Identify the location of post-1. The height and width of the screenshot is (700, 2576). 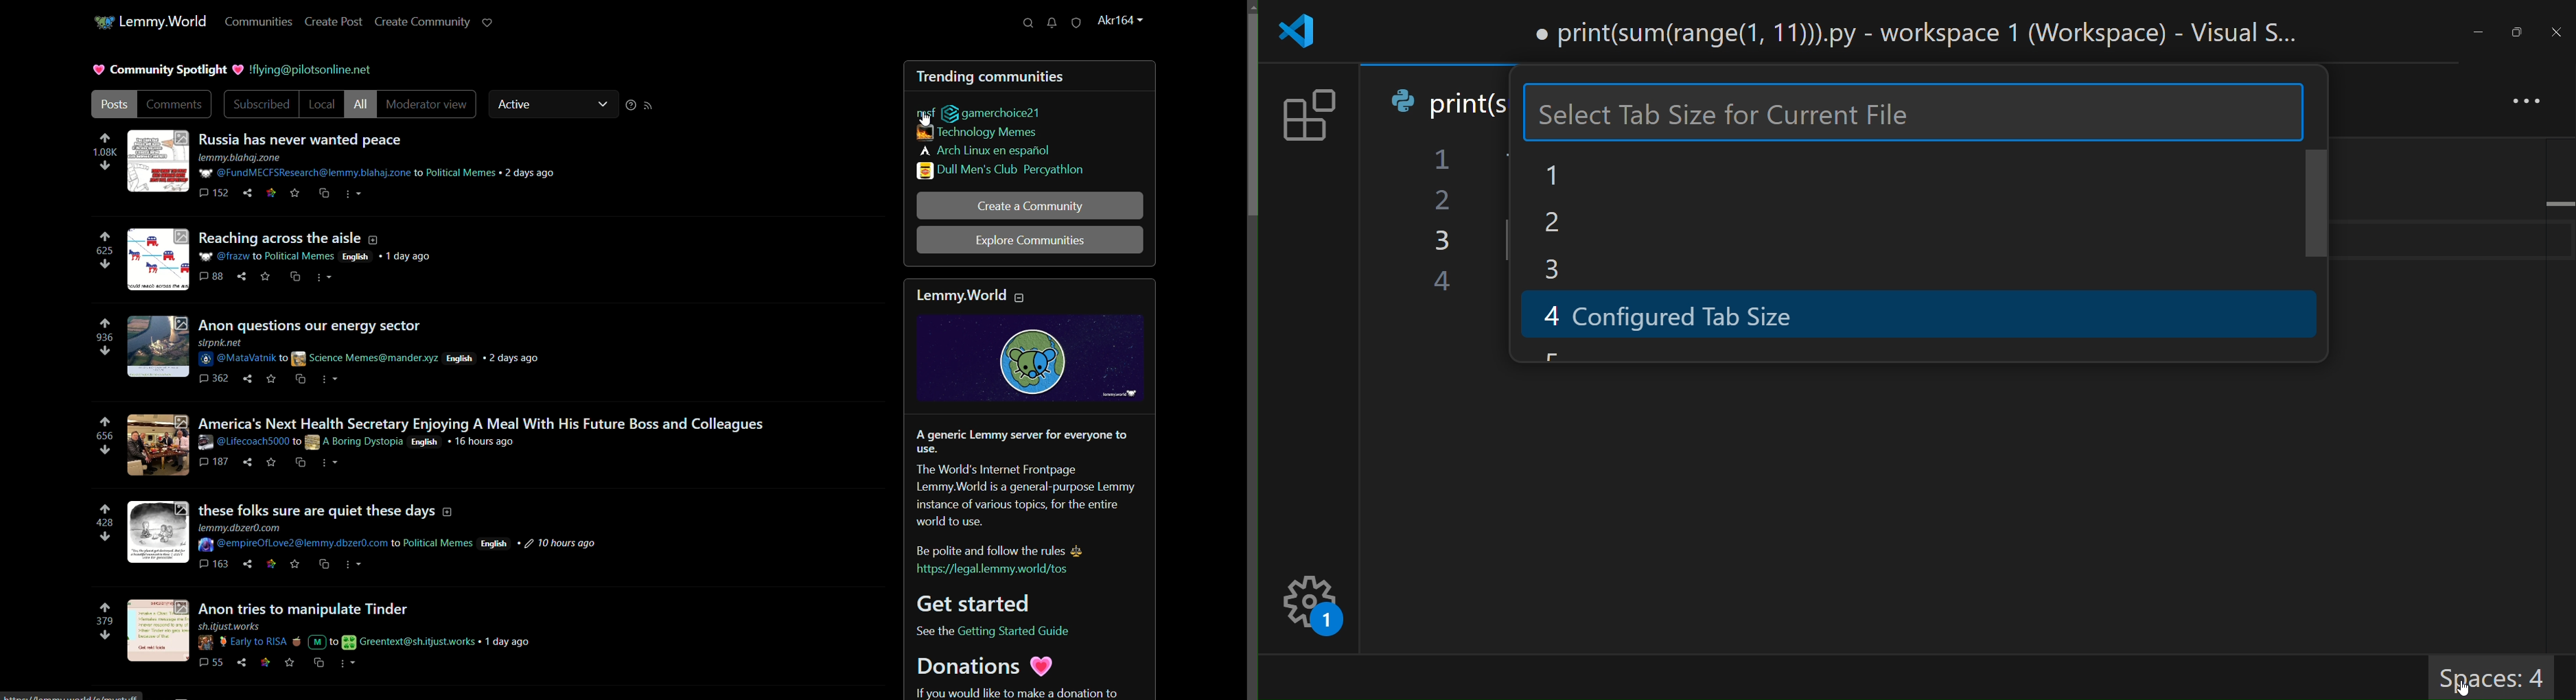
(305, 139).